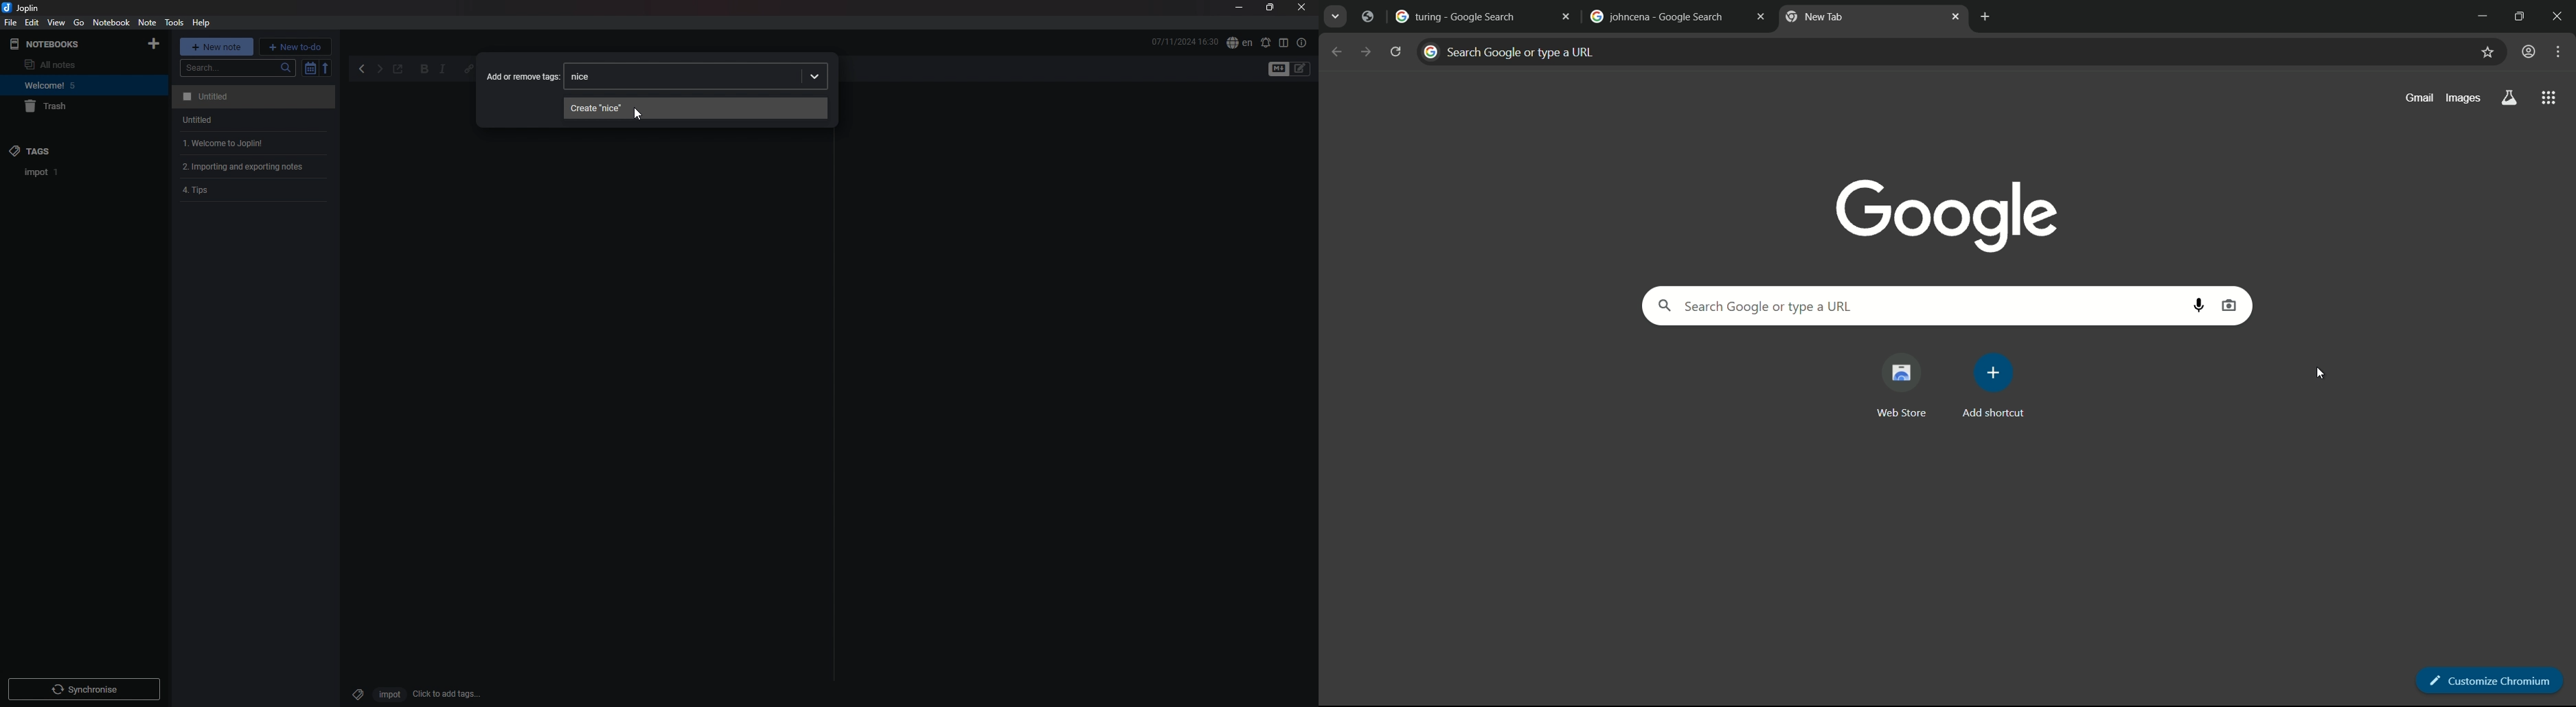  What do you see at coordinates (1239, 43) in the screenshot?
I see `spell check` at bounding box center [1239, 43].